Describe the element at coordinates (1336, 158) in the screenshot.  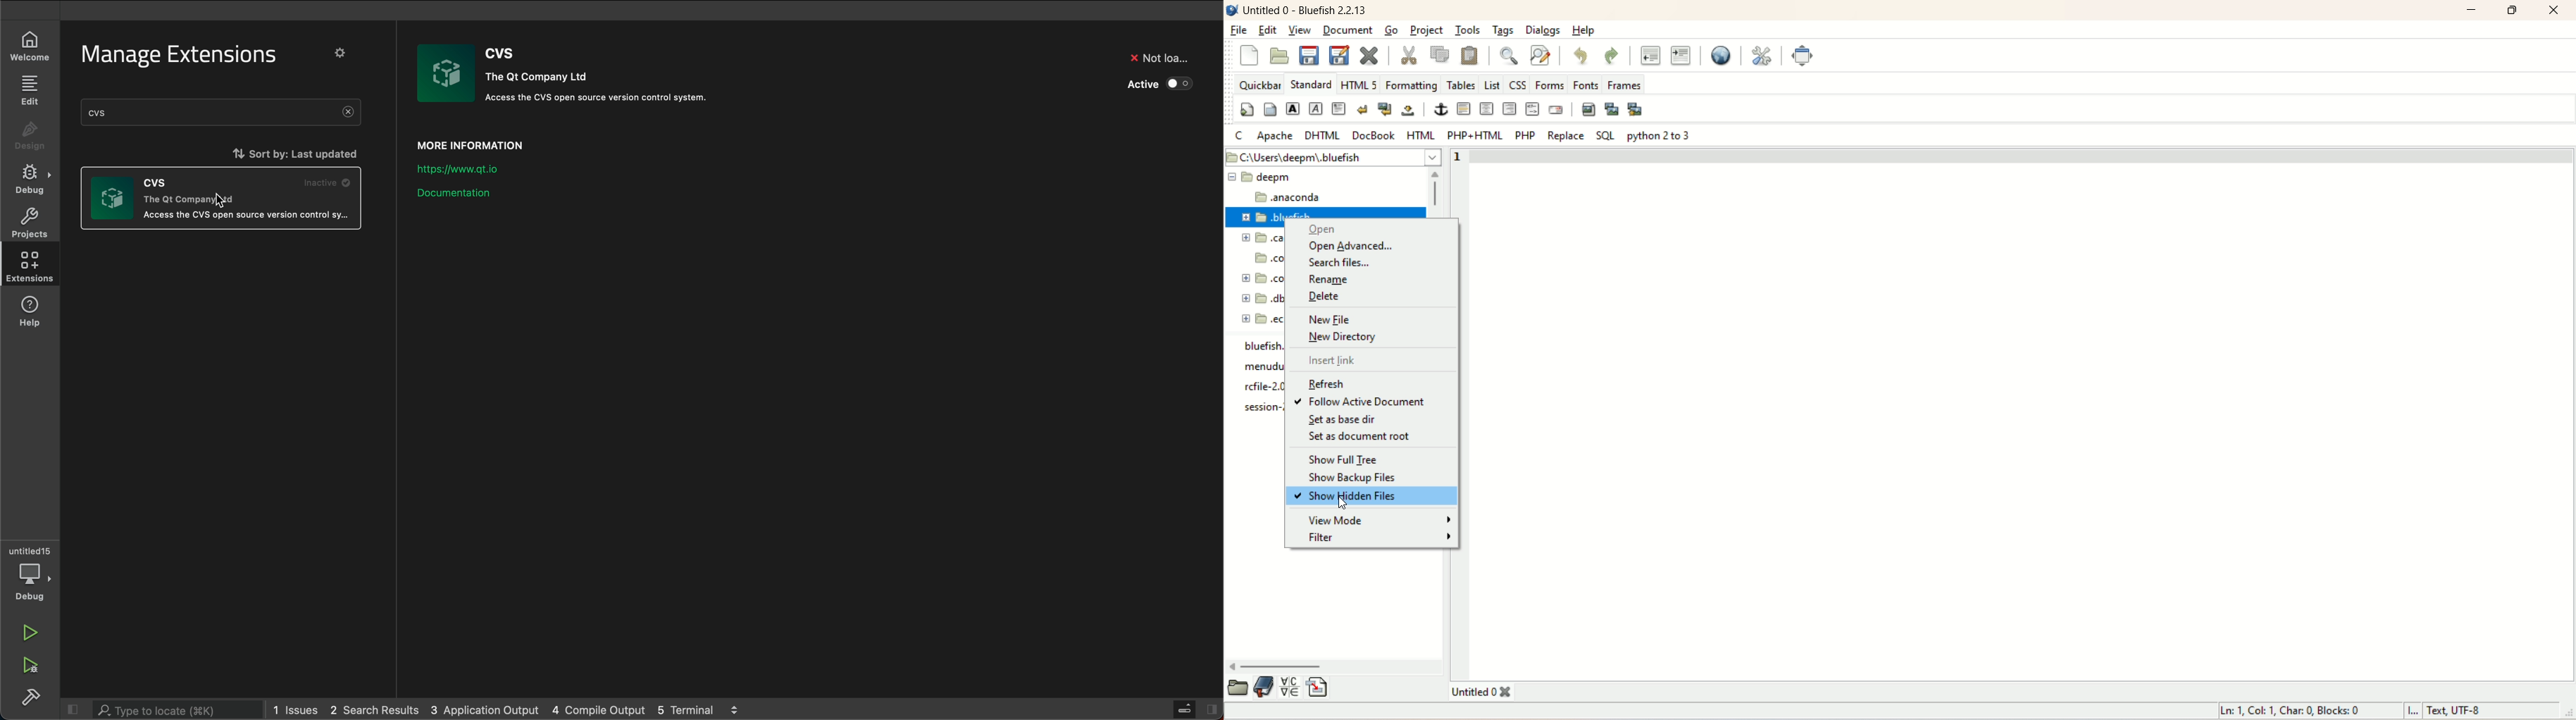
I see `location` at that location.